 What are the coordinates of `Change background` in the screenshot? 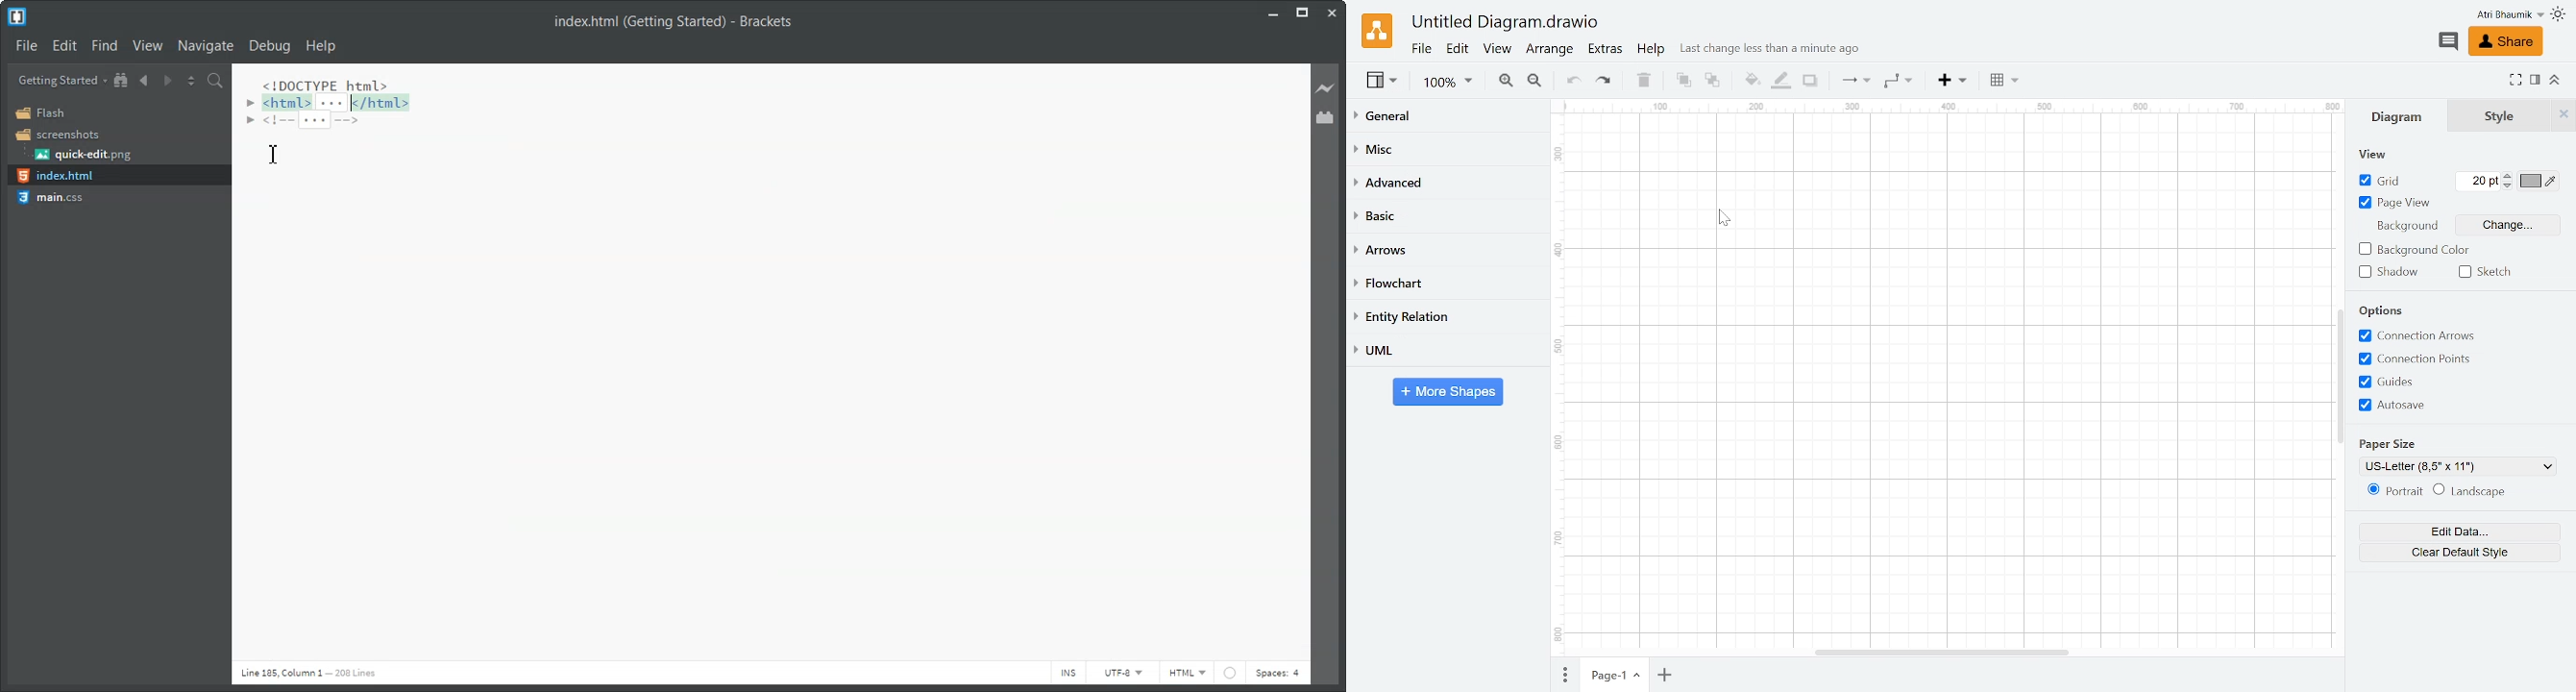 It's located at (2513, 224).